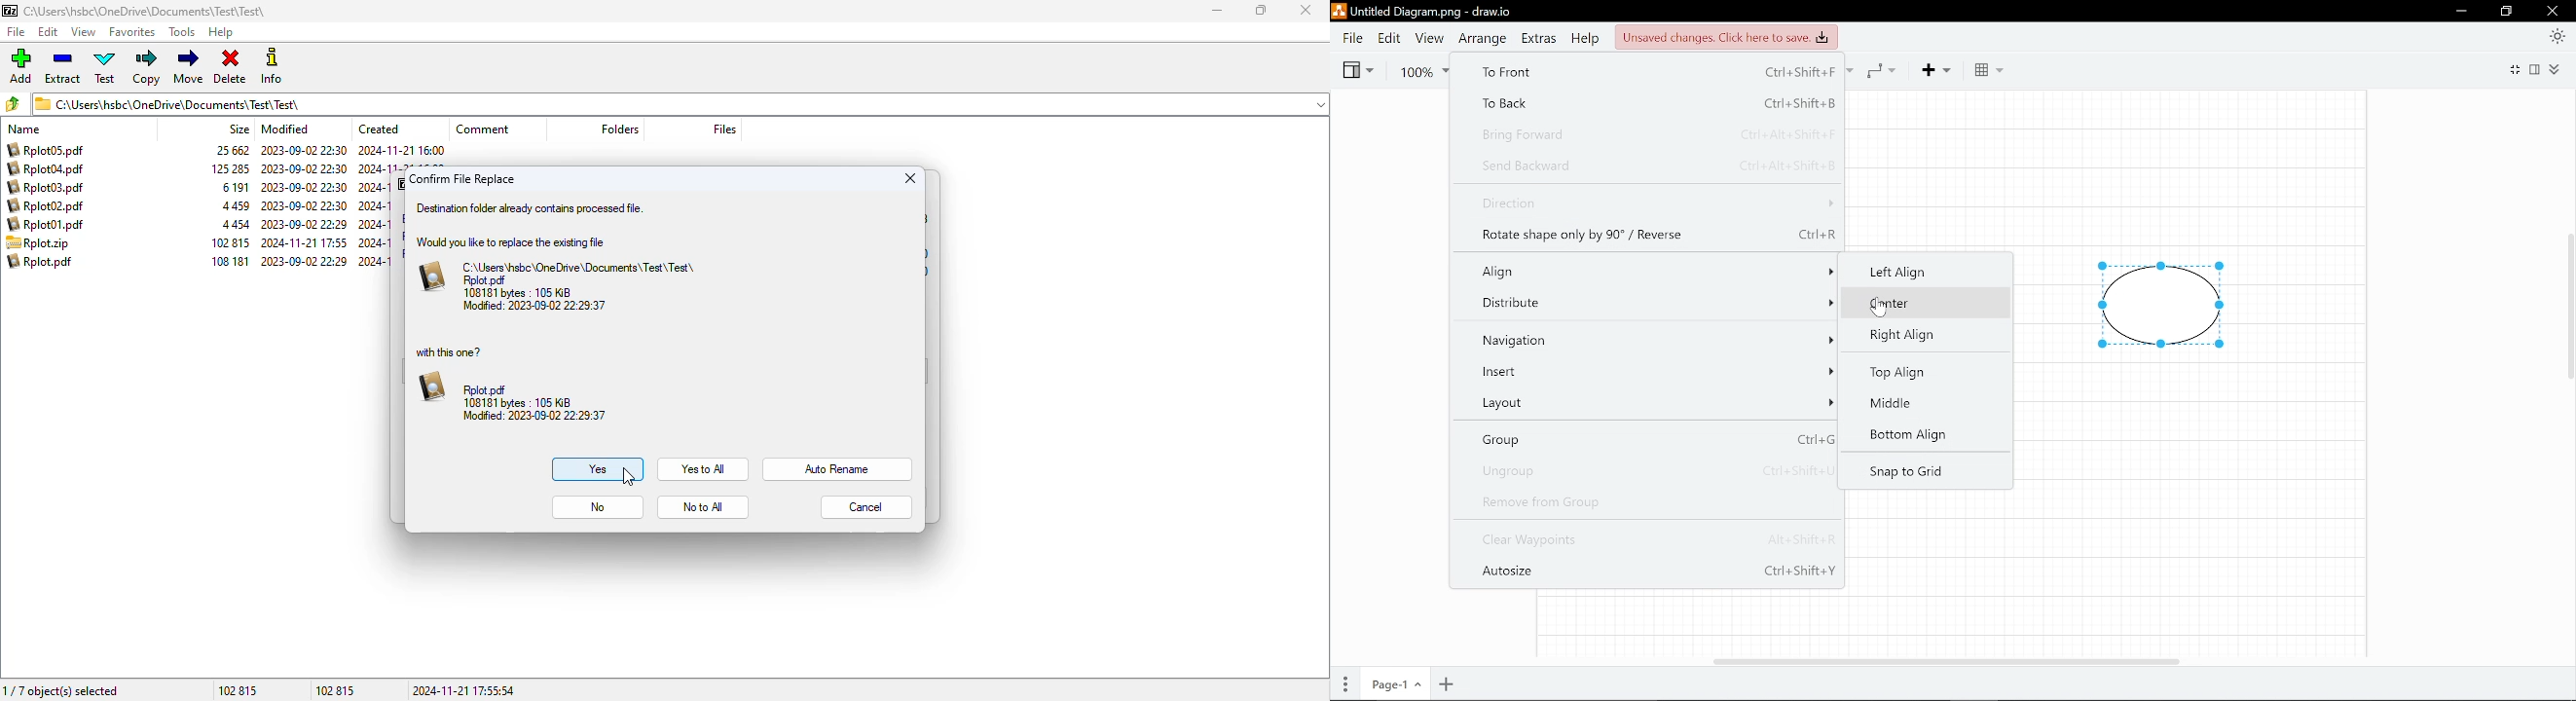  I want to click on Minimize, so click(2460, 11).